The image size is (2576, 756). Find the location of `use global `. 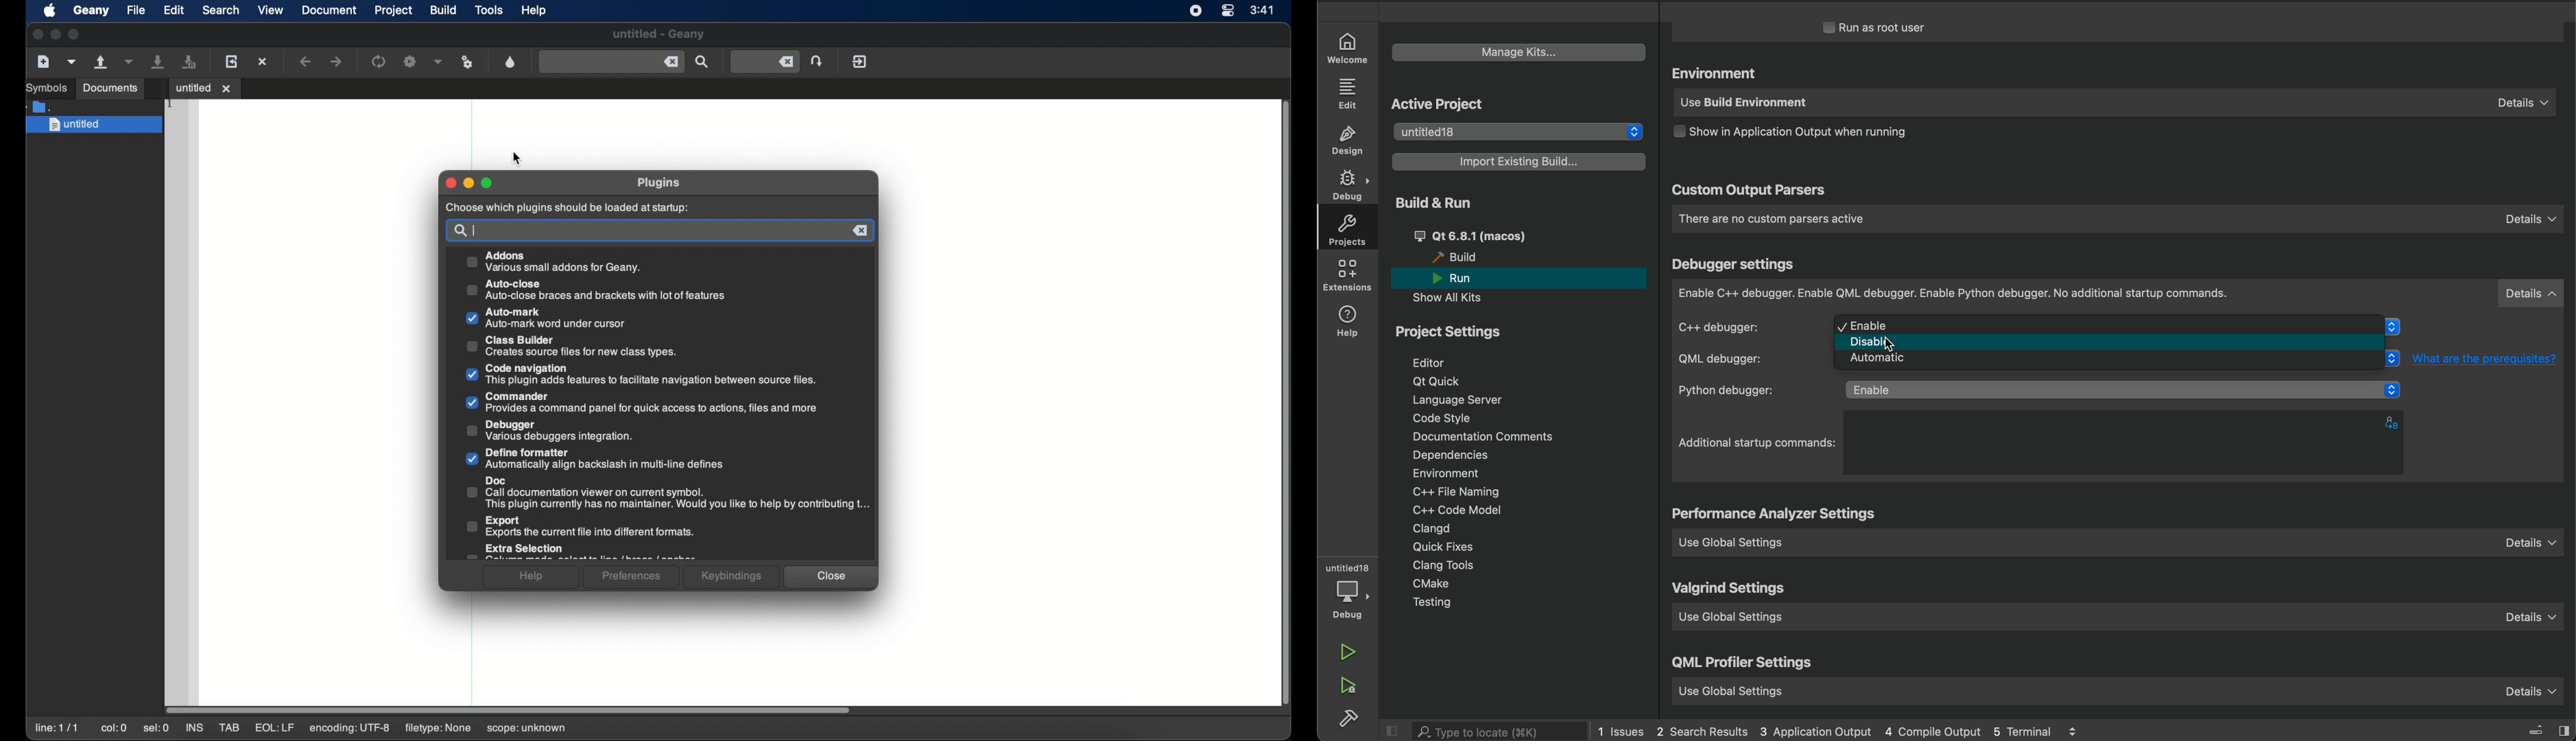

use global  is located at coordinates (2116, 688).